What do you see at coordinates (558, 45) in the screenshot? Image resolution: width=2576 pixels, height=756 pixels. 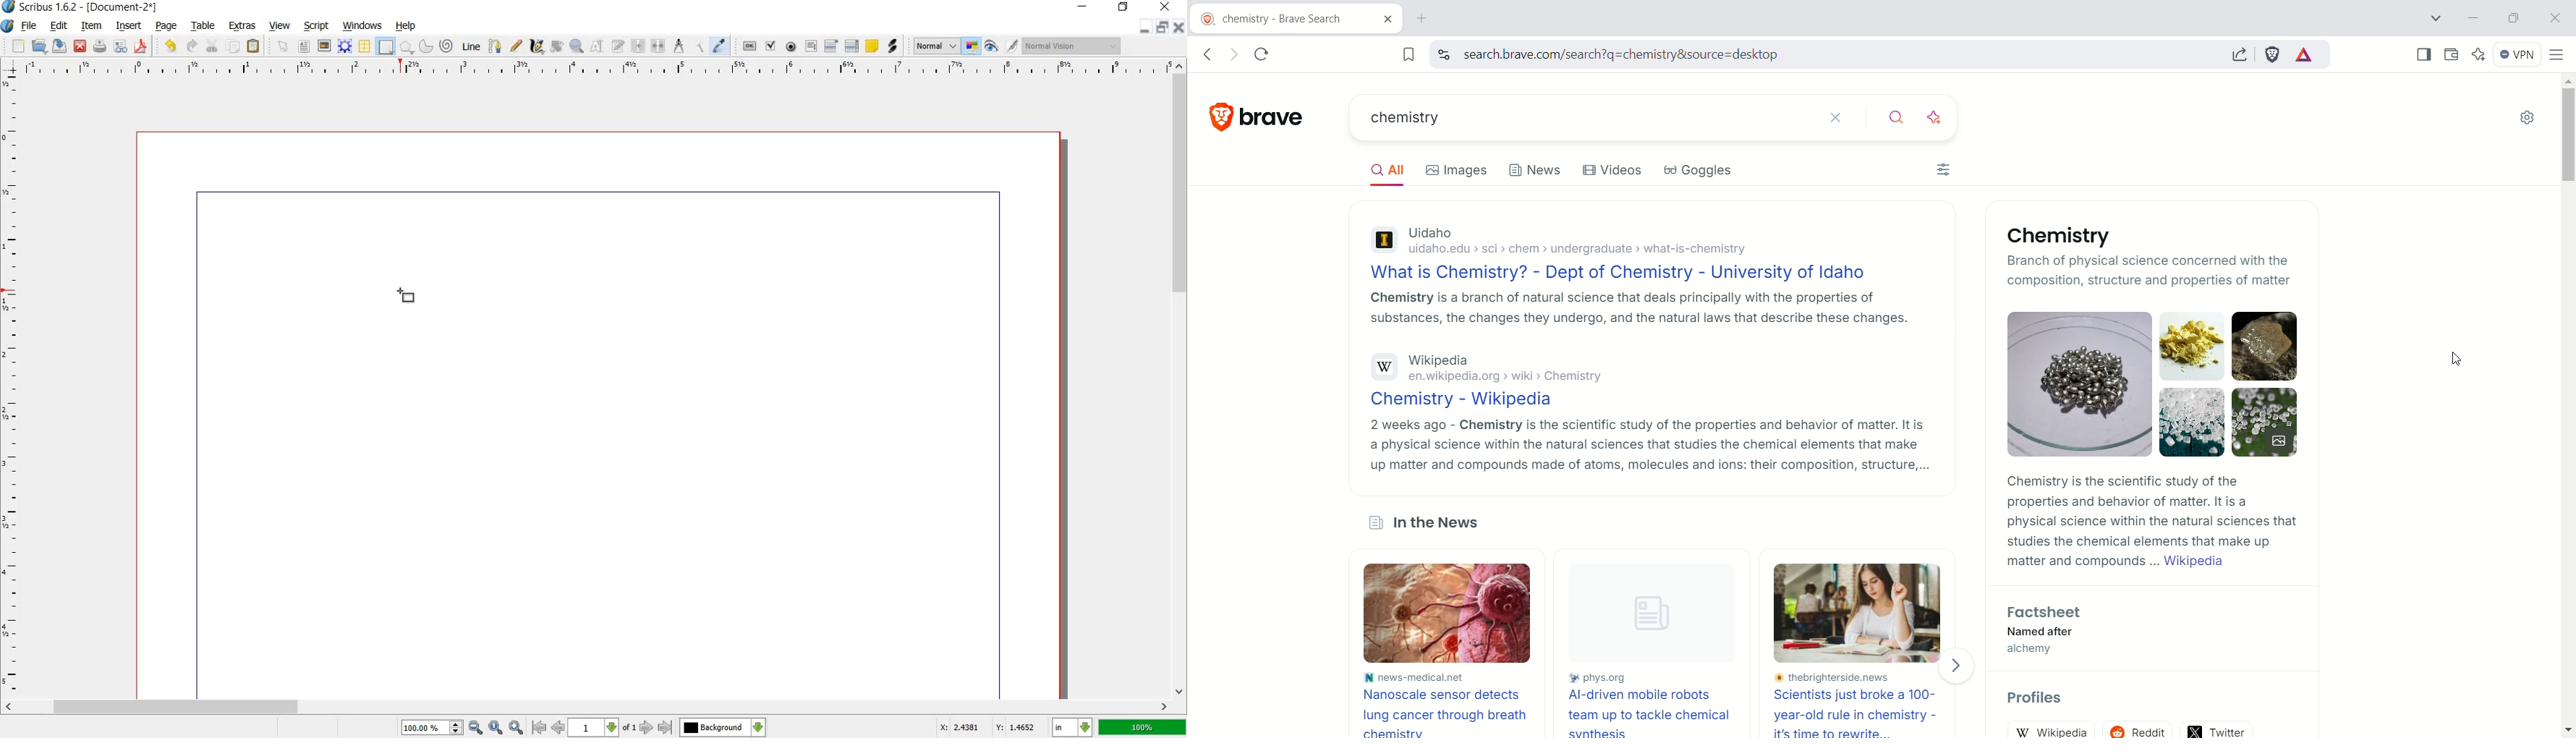 I see `ROTATE ITEM` at bounding box center [558, 45].